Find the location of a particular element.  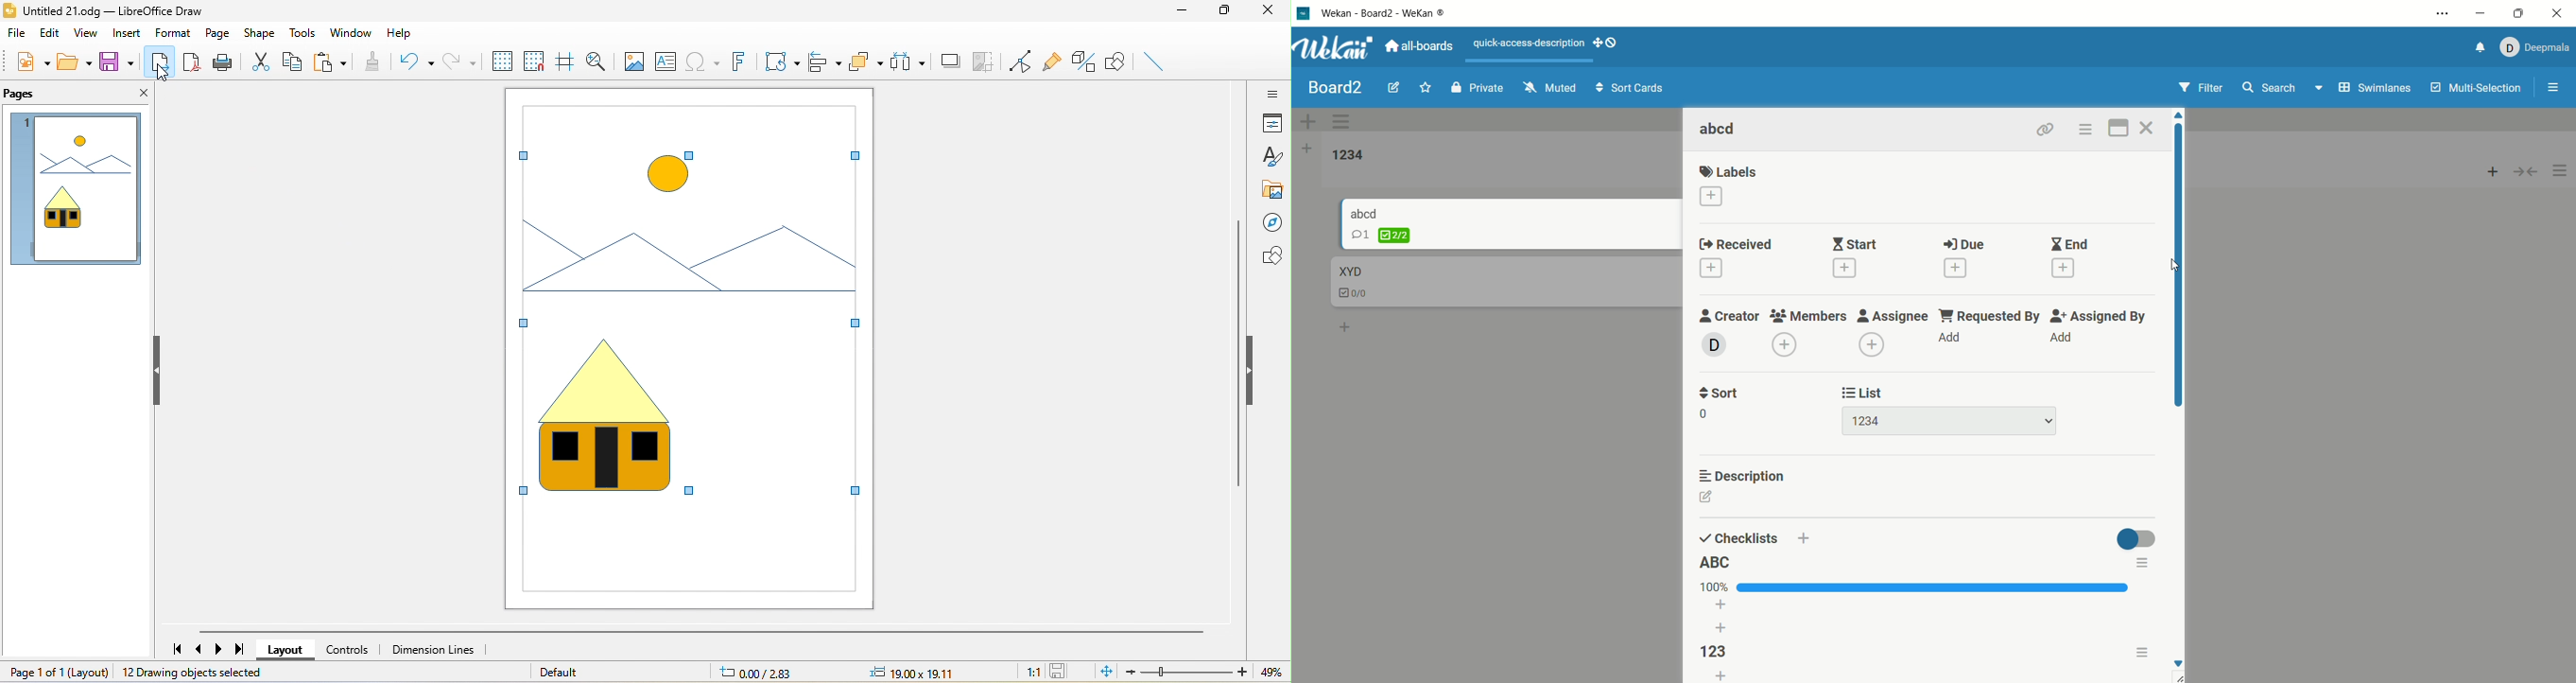

fontwork text is located at coordinates (736, 61).